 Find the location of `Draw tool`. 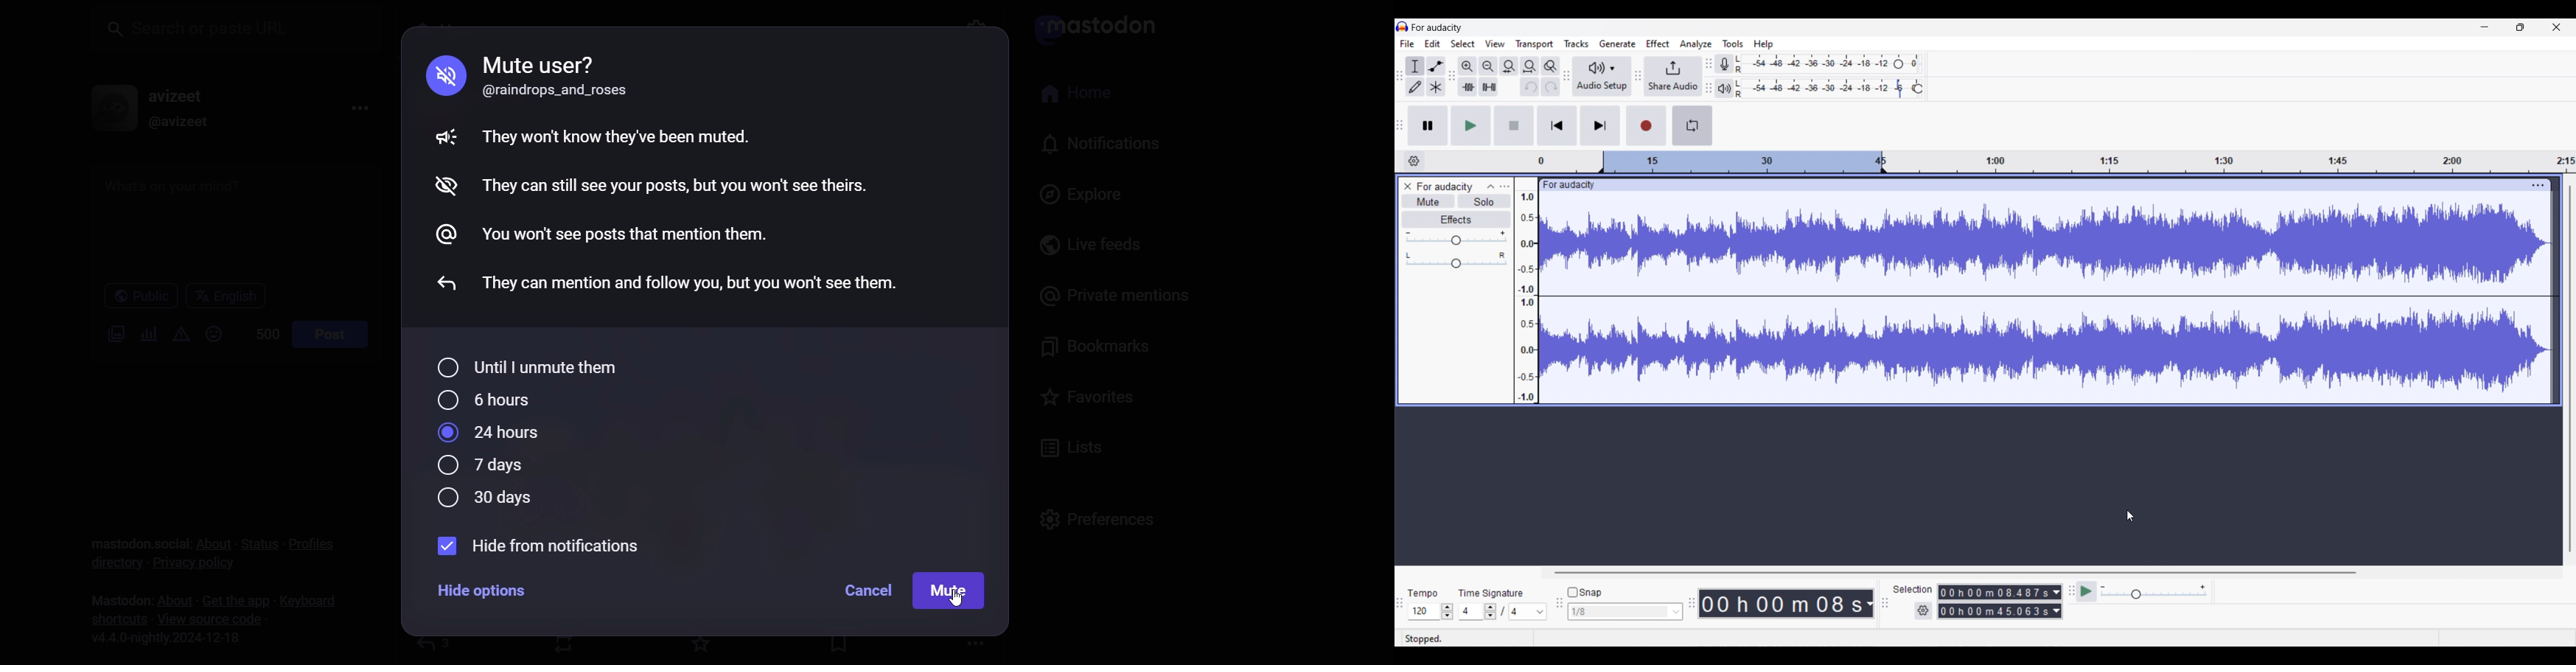

Draw tool is located at coordinates (1415, 87).